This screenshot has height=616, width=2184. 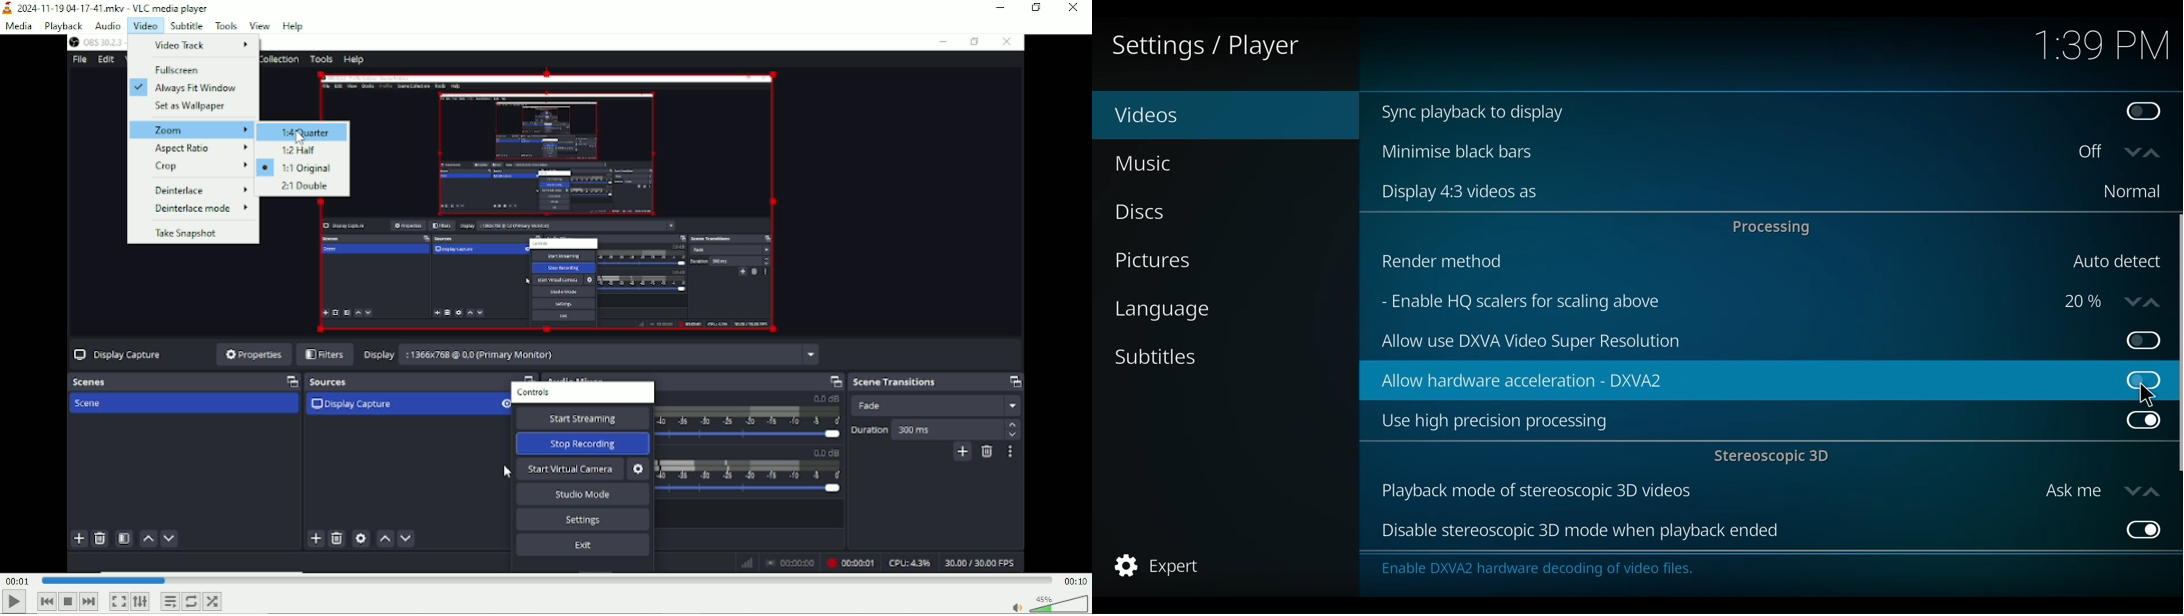 I want to click on Deinterlace mode, so click(x=193, y=210).